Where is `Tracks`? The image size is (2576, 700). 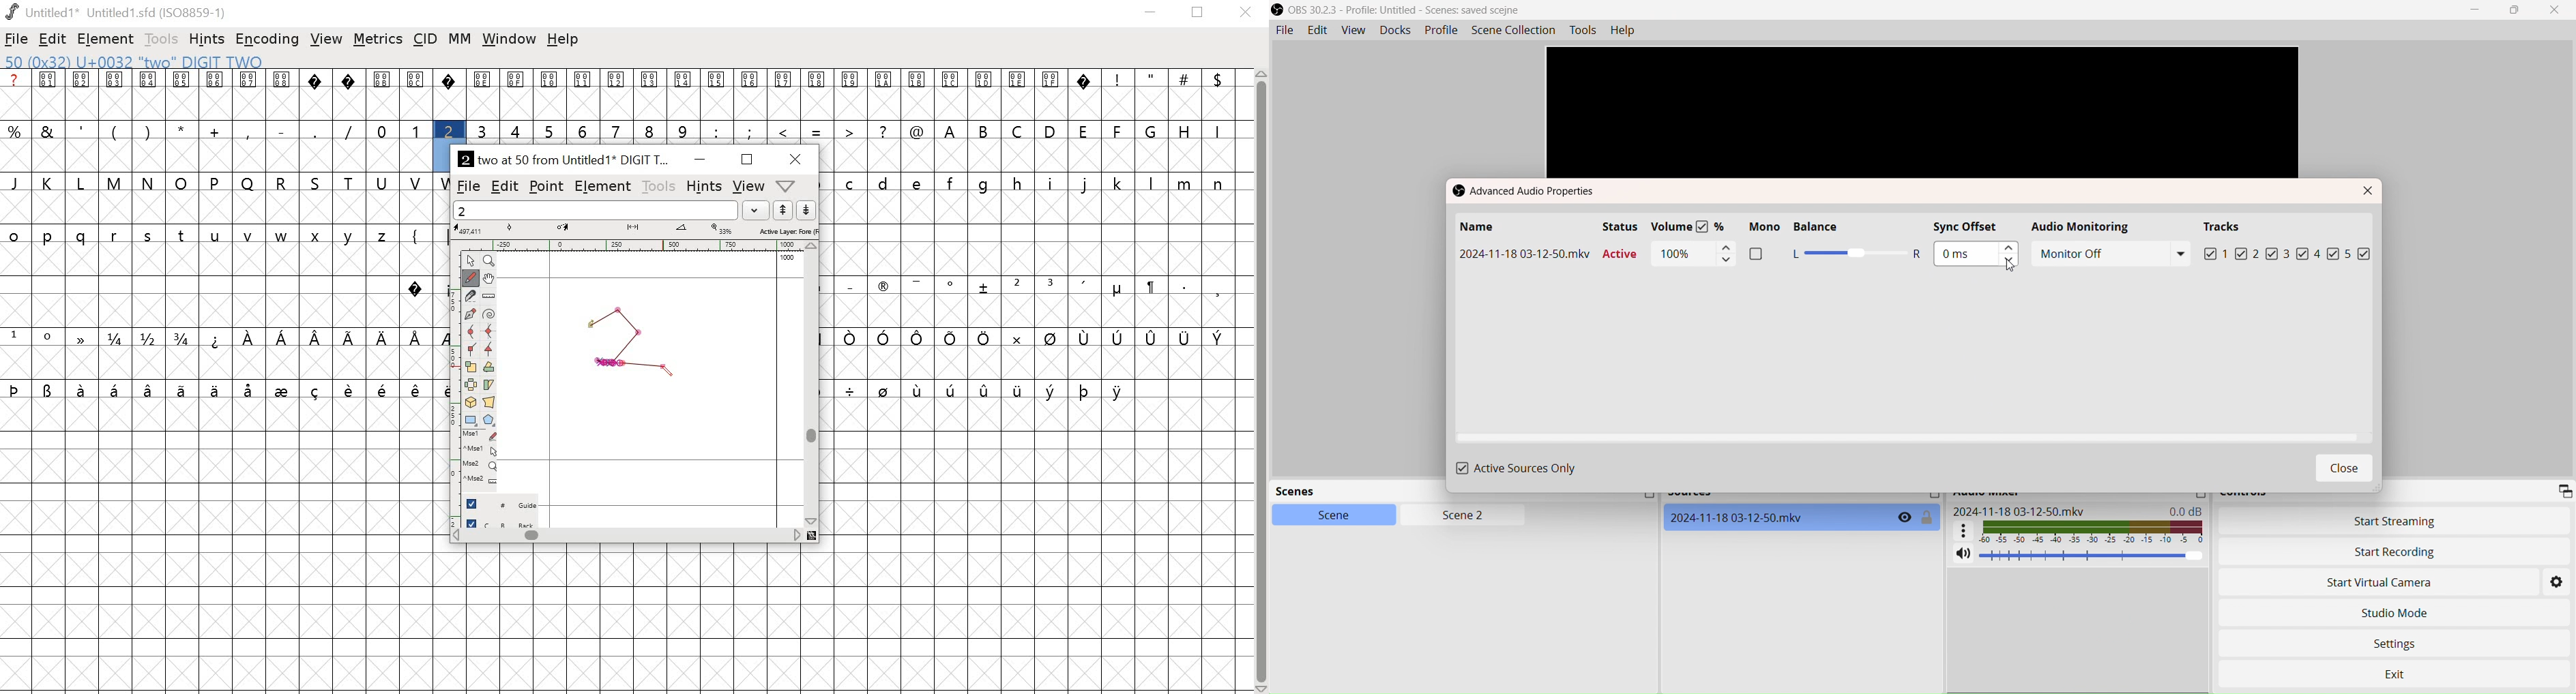 Tracks is located at coordinates (2226, 227).